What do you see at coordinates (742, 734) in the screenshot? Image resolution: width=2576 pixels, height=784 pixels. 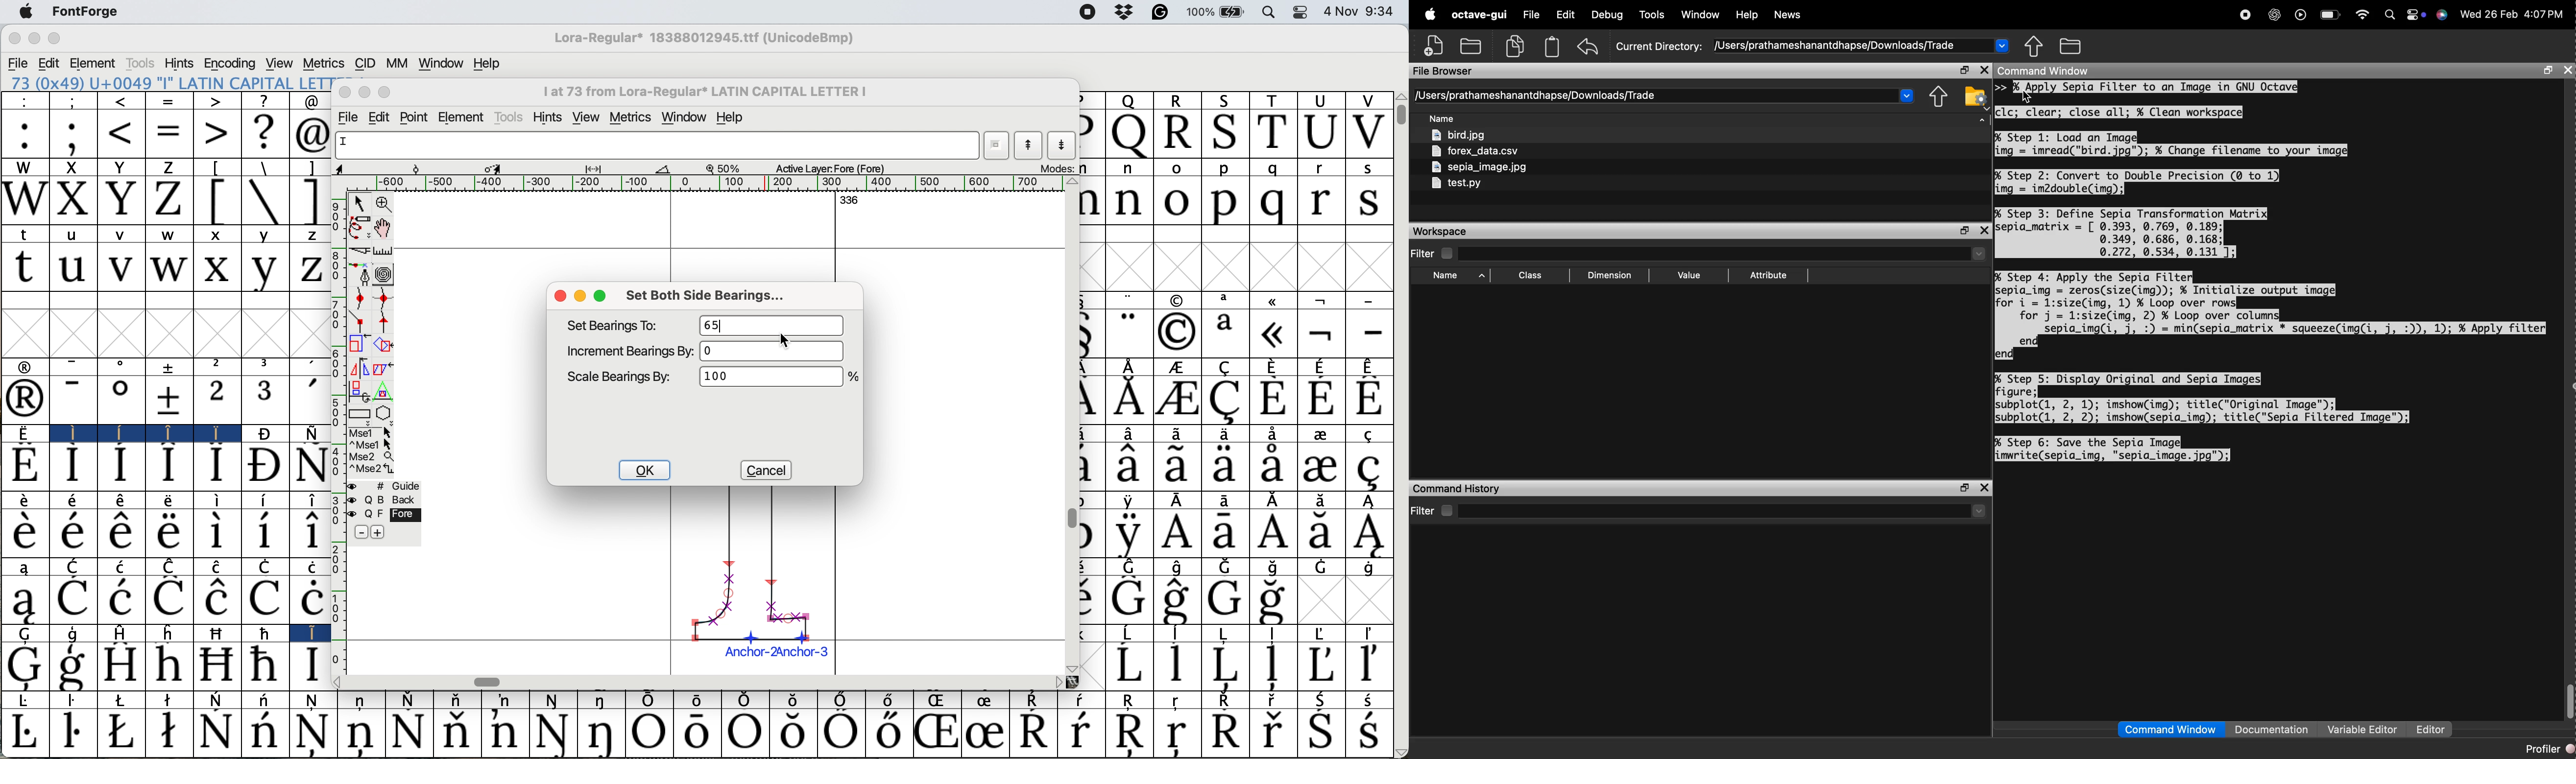 I see `Symbol` at bounding box center [742, 734].